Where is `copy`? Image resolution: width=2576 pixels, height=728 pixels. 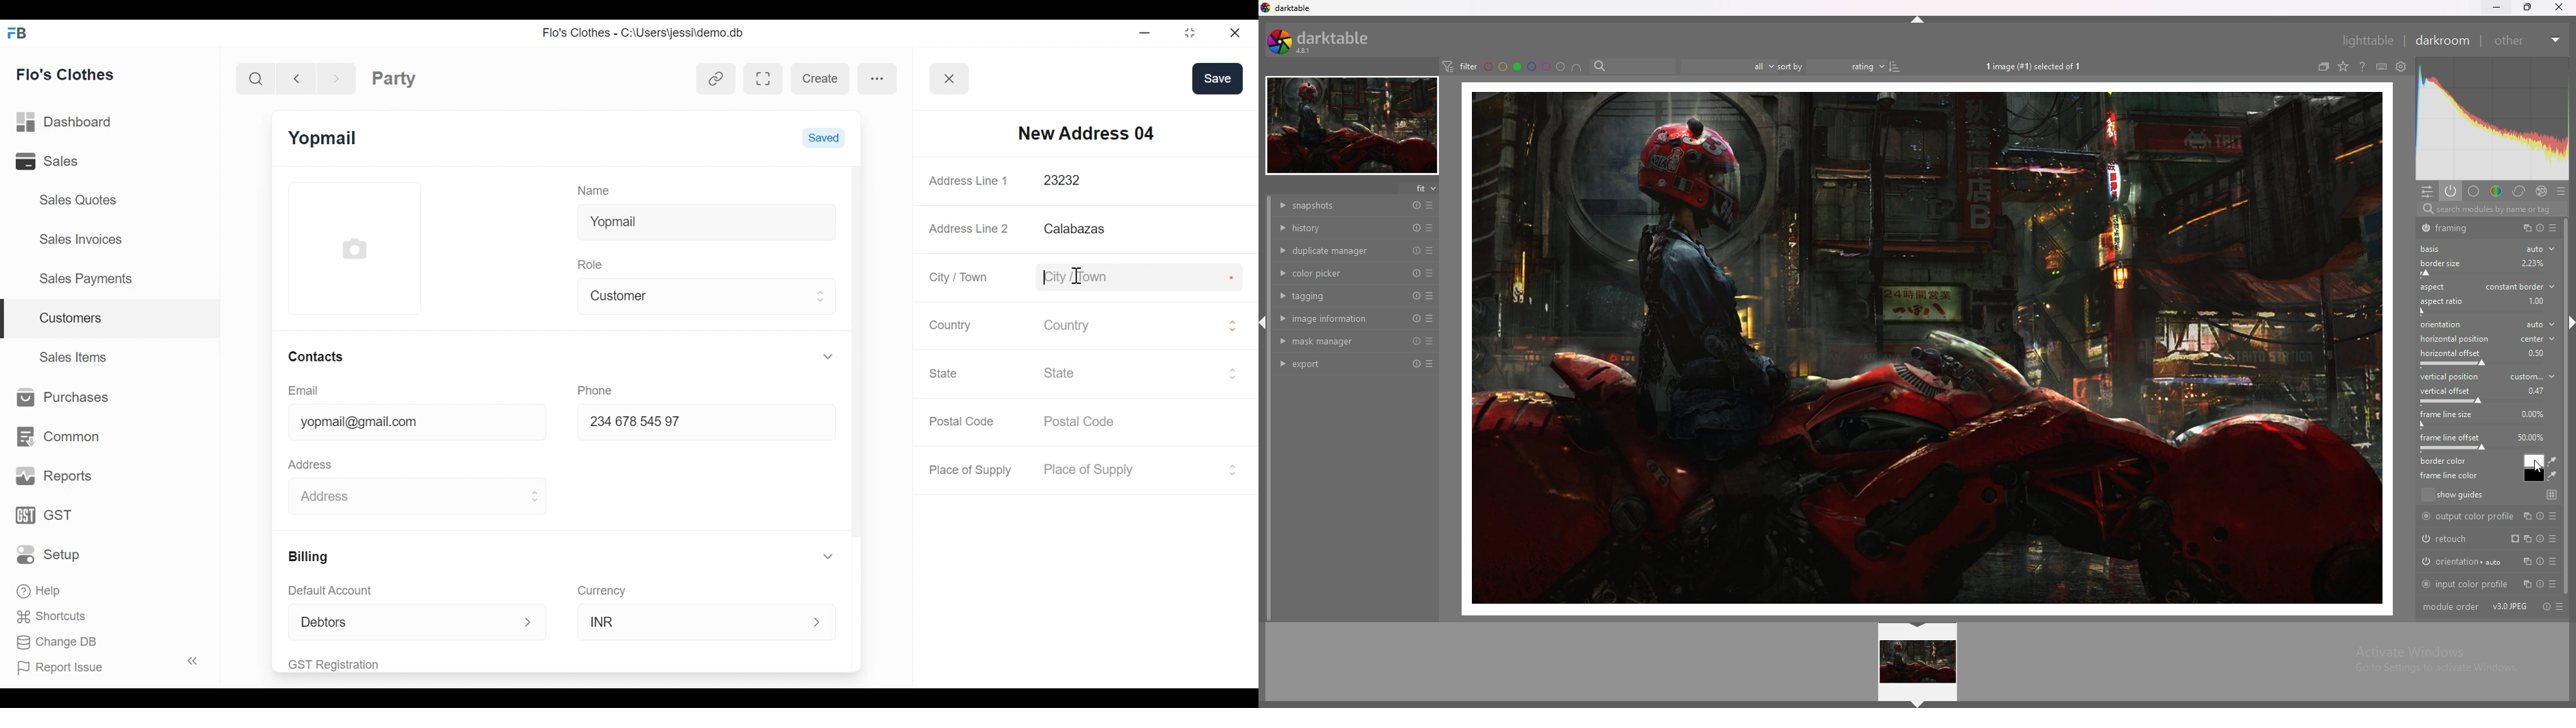 copy is located at coordinates (2524, 228).